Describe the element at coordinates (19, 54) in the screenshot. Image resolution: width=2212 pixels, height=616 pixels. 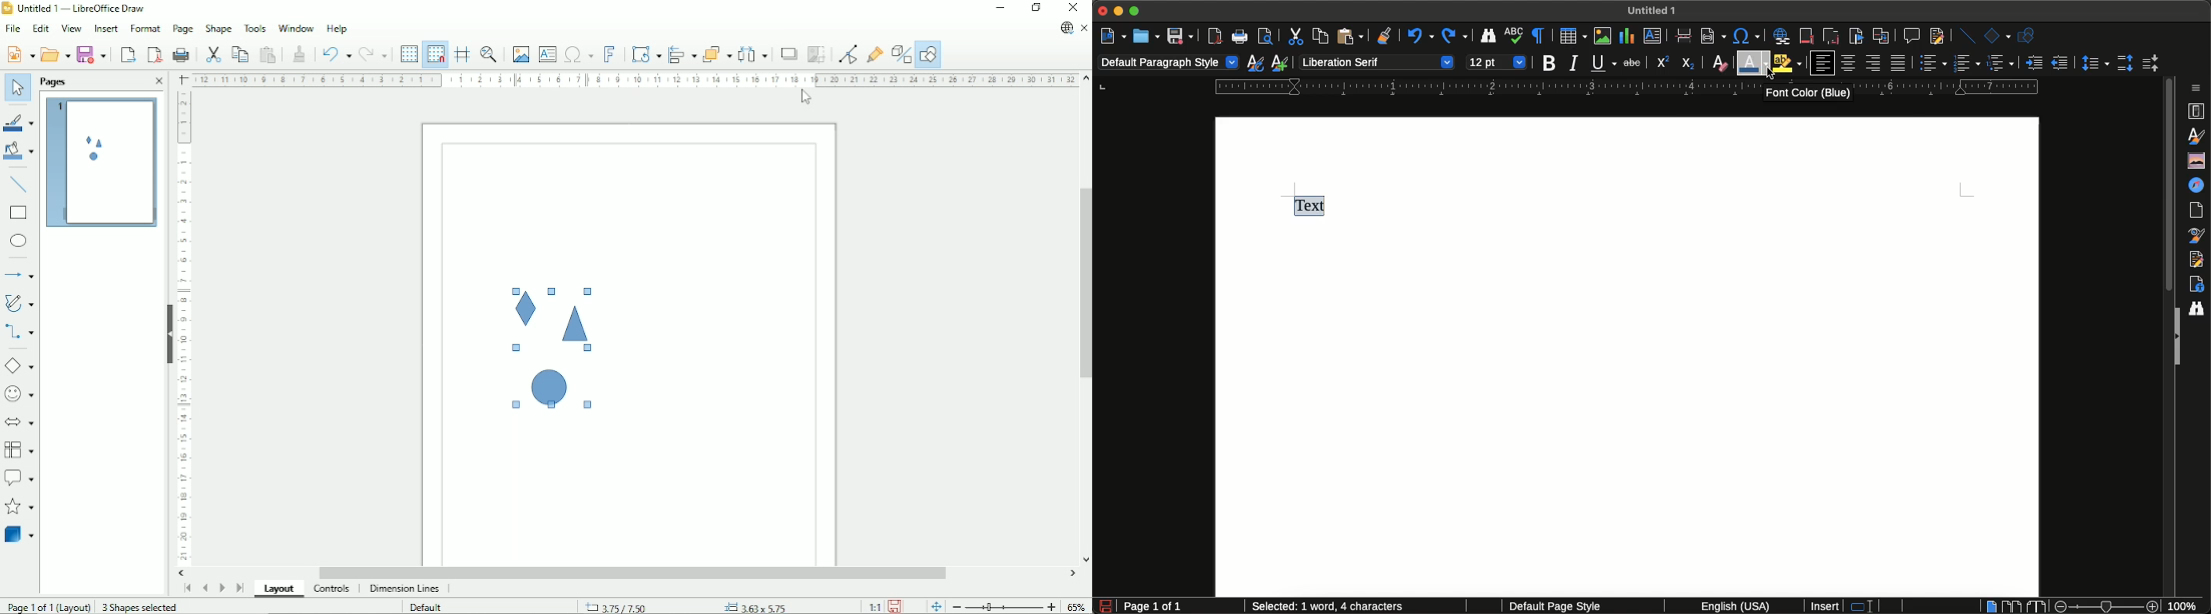
I see `New` at that location.